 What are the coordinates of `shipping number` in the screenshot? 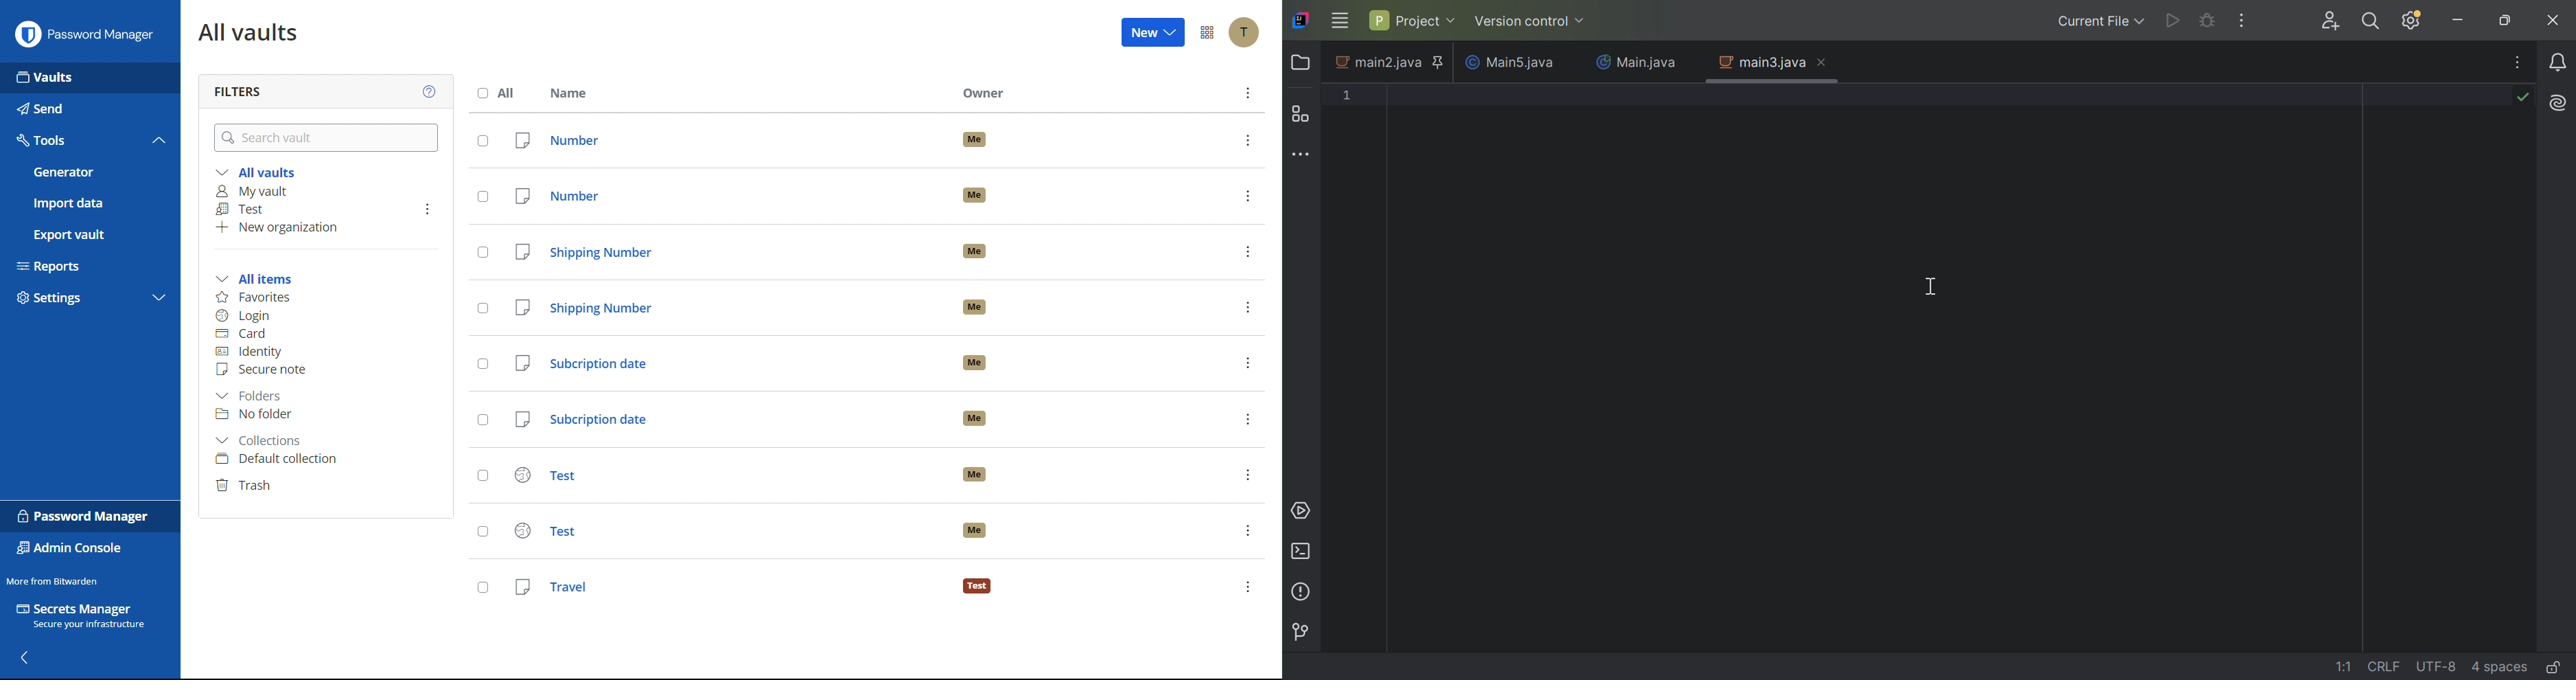 It's located at (724, 251).